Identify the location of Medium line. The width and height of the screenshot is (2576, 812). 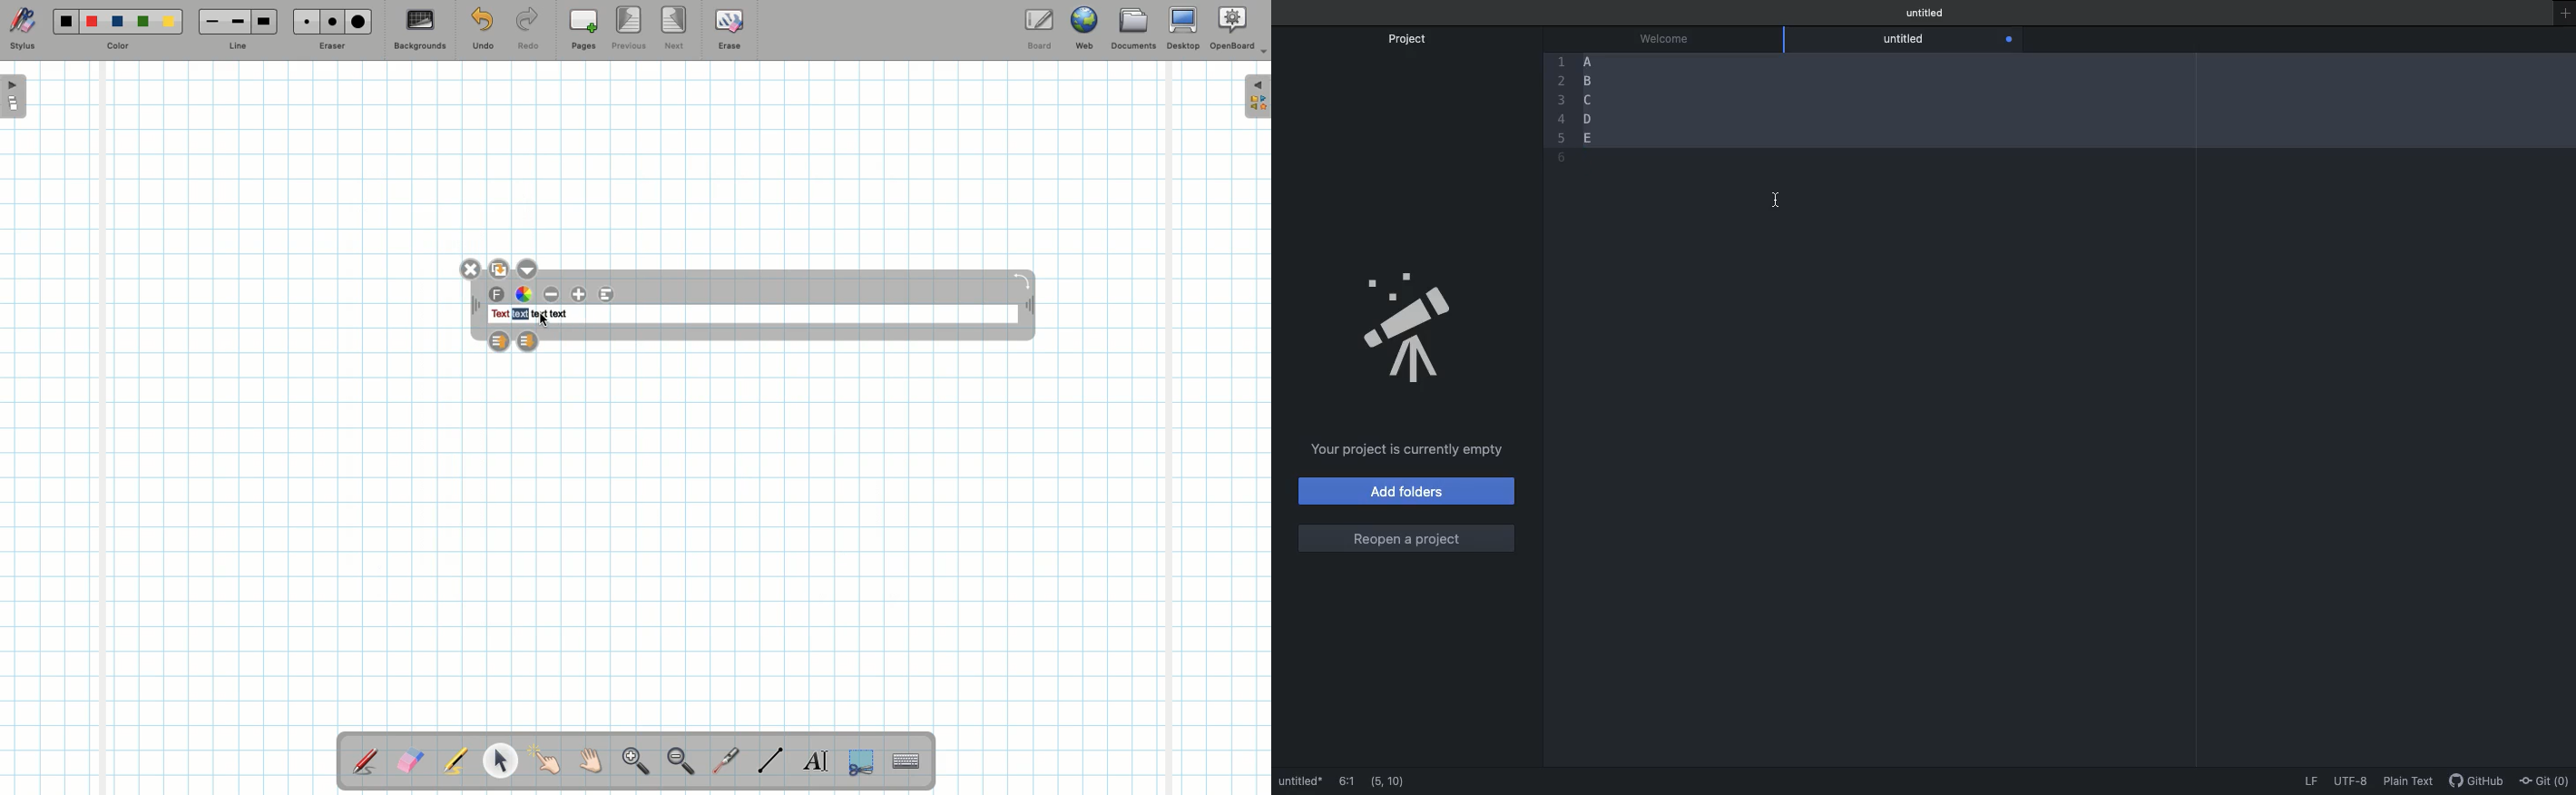
(238, 21).